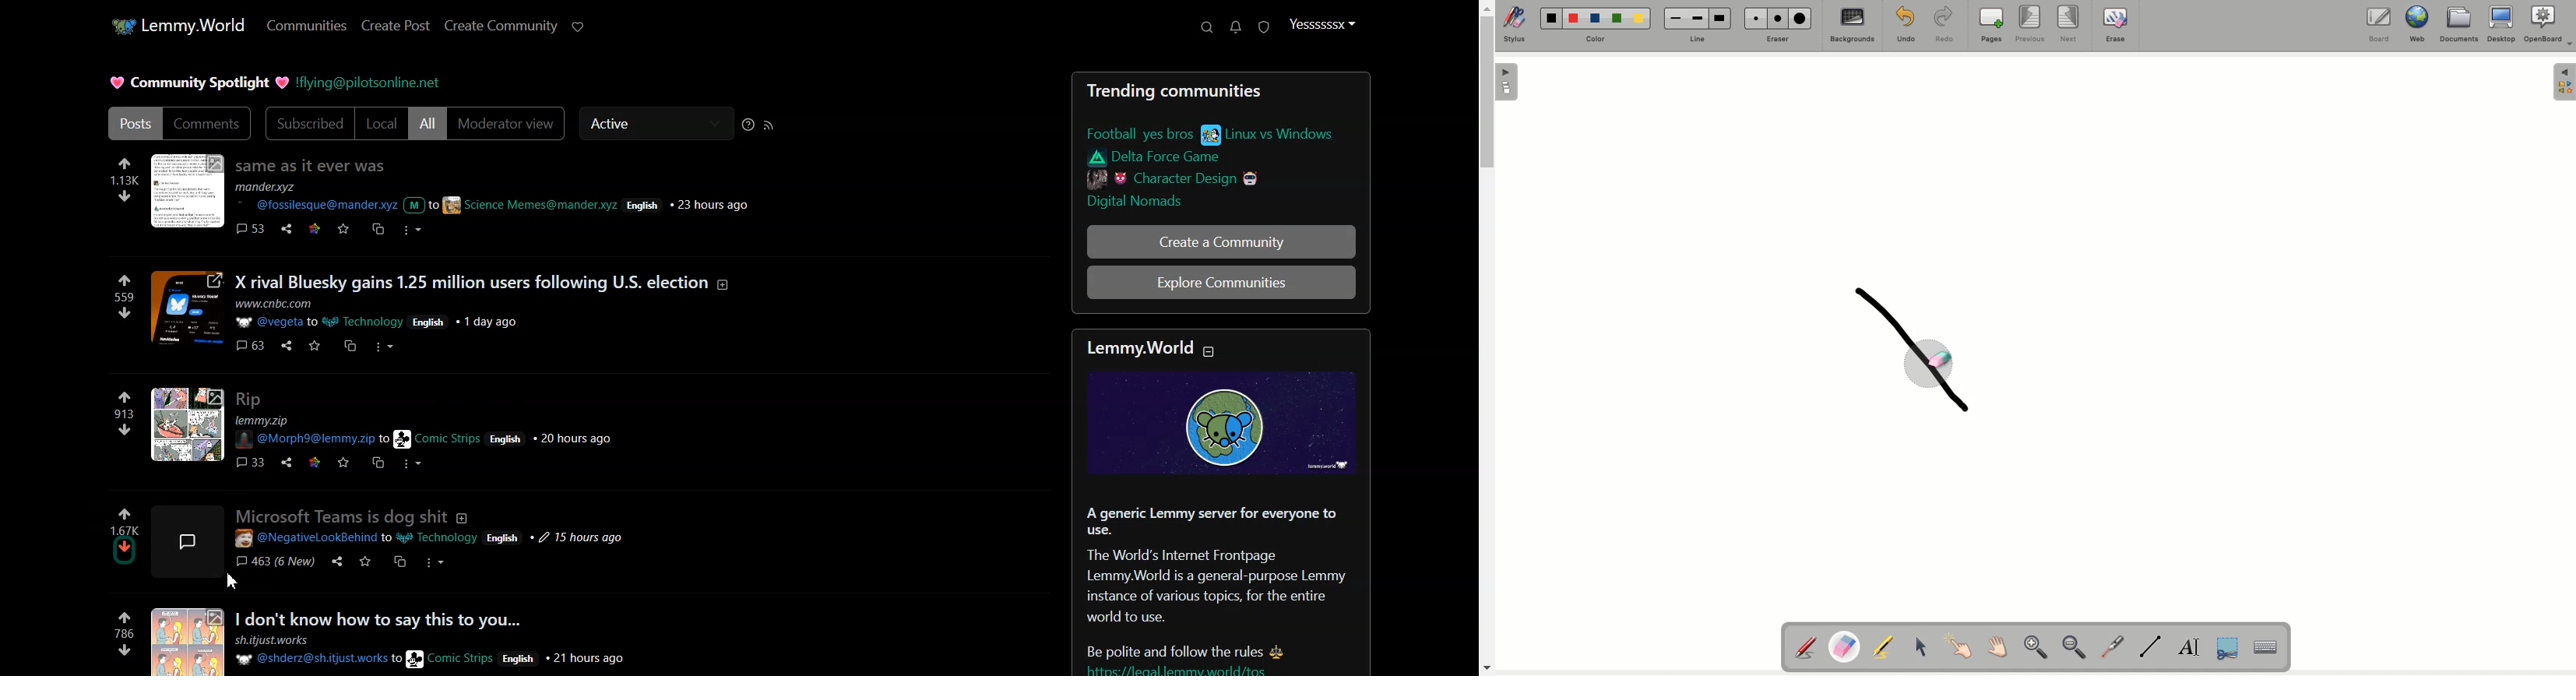 Image resolution: width=2576 pixels, height=700 pixels. Describe the element at coordinates (1160, 348) in the screenshot. I see `text` at that location.